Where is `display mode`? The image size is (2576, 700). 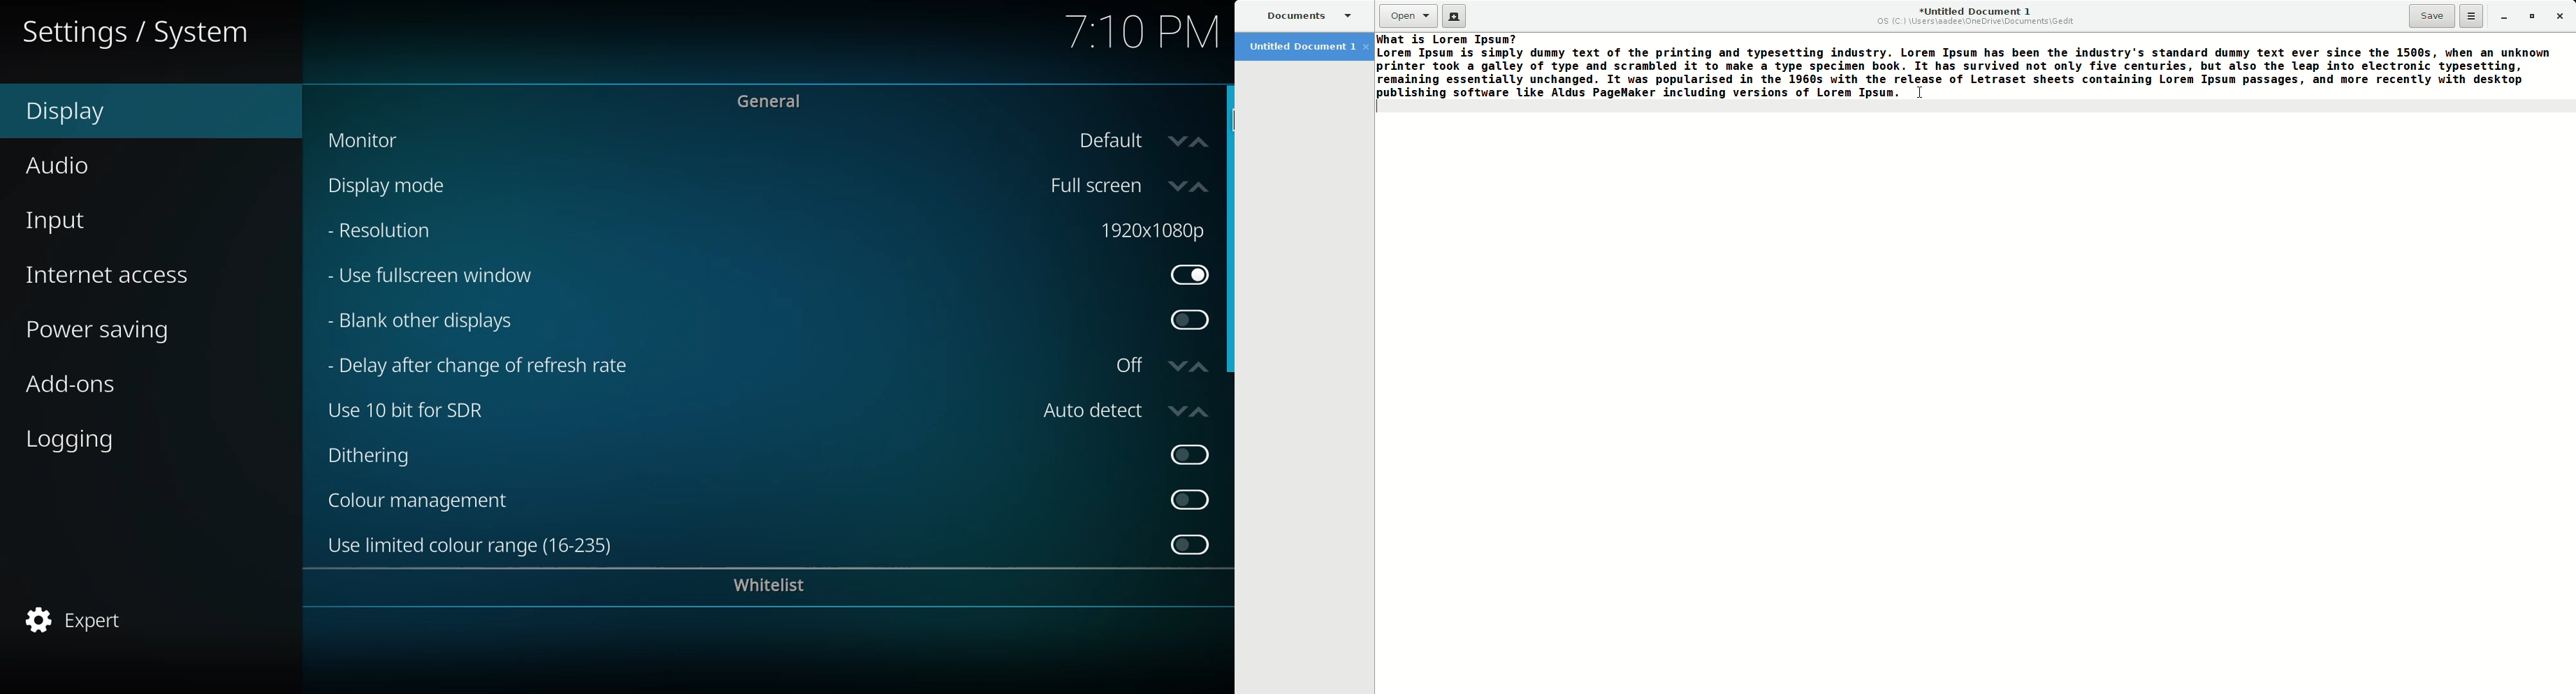
display mode is located at coordinates (388, 186).